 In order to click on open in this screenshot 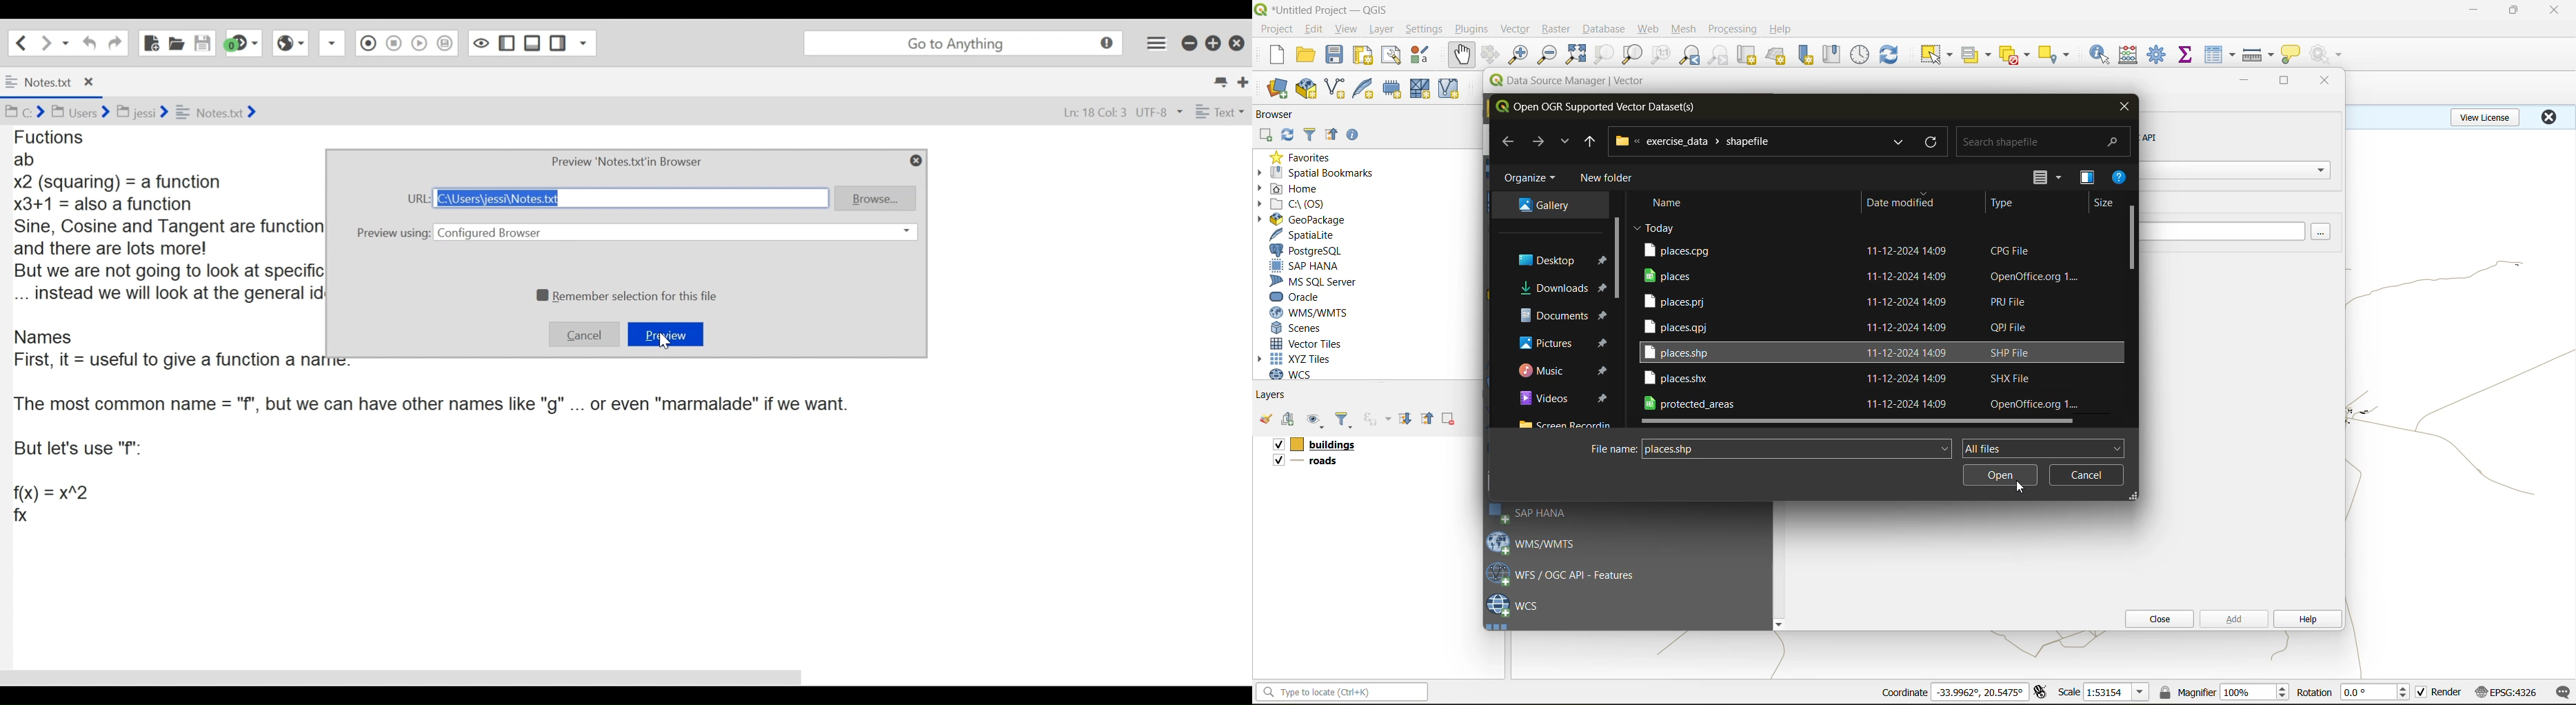, I will do `click(1305, 55)`.